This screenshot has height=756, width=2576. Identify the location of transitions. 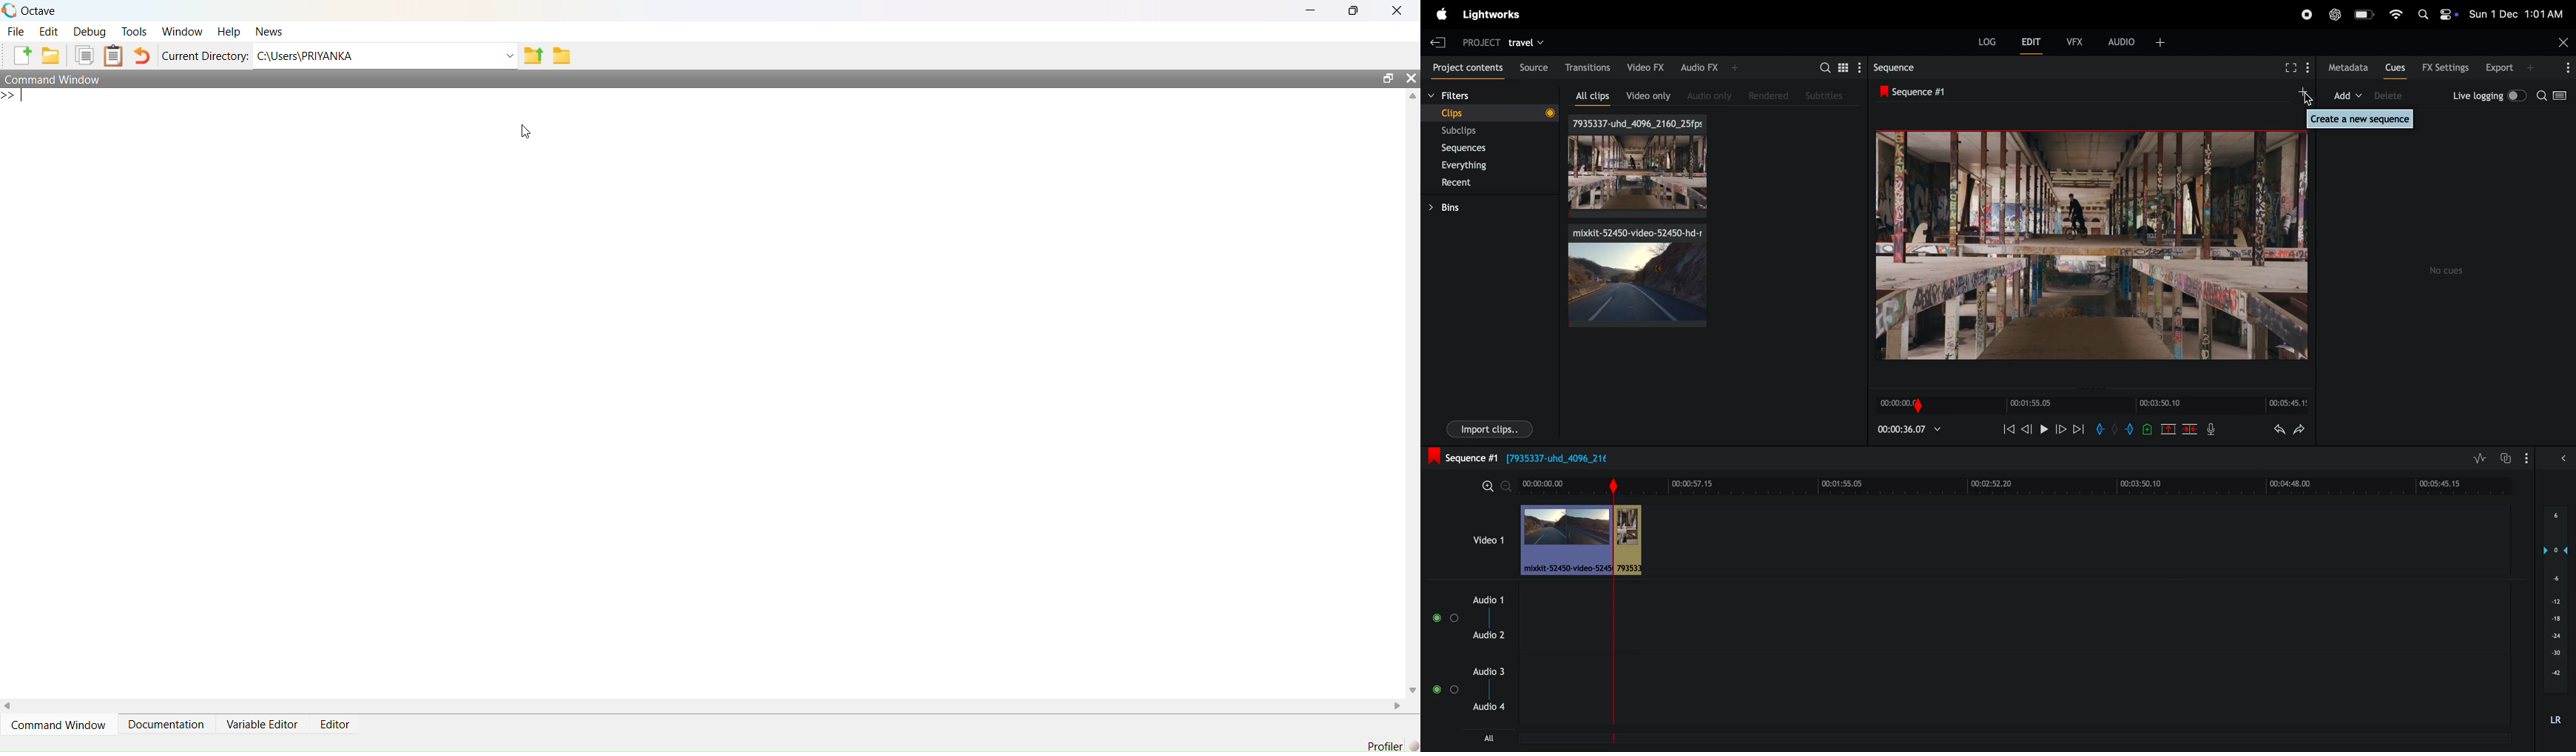
(1589, 66).